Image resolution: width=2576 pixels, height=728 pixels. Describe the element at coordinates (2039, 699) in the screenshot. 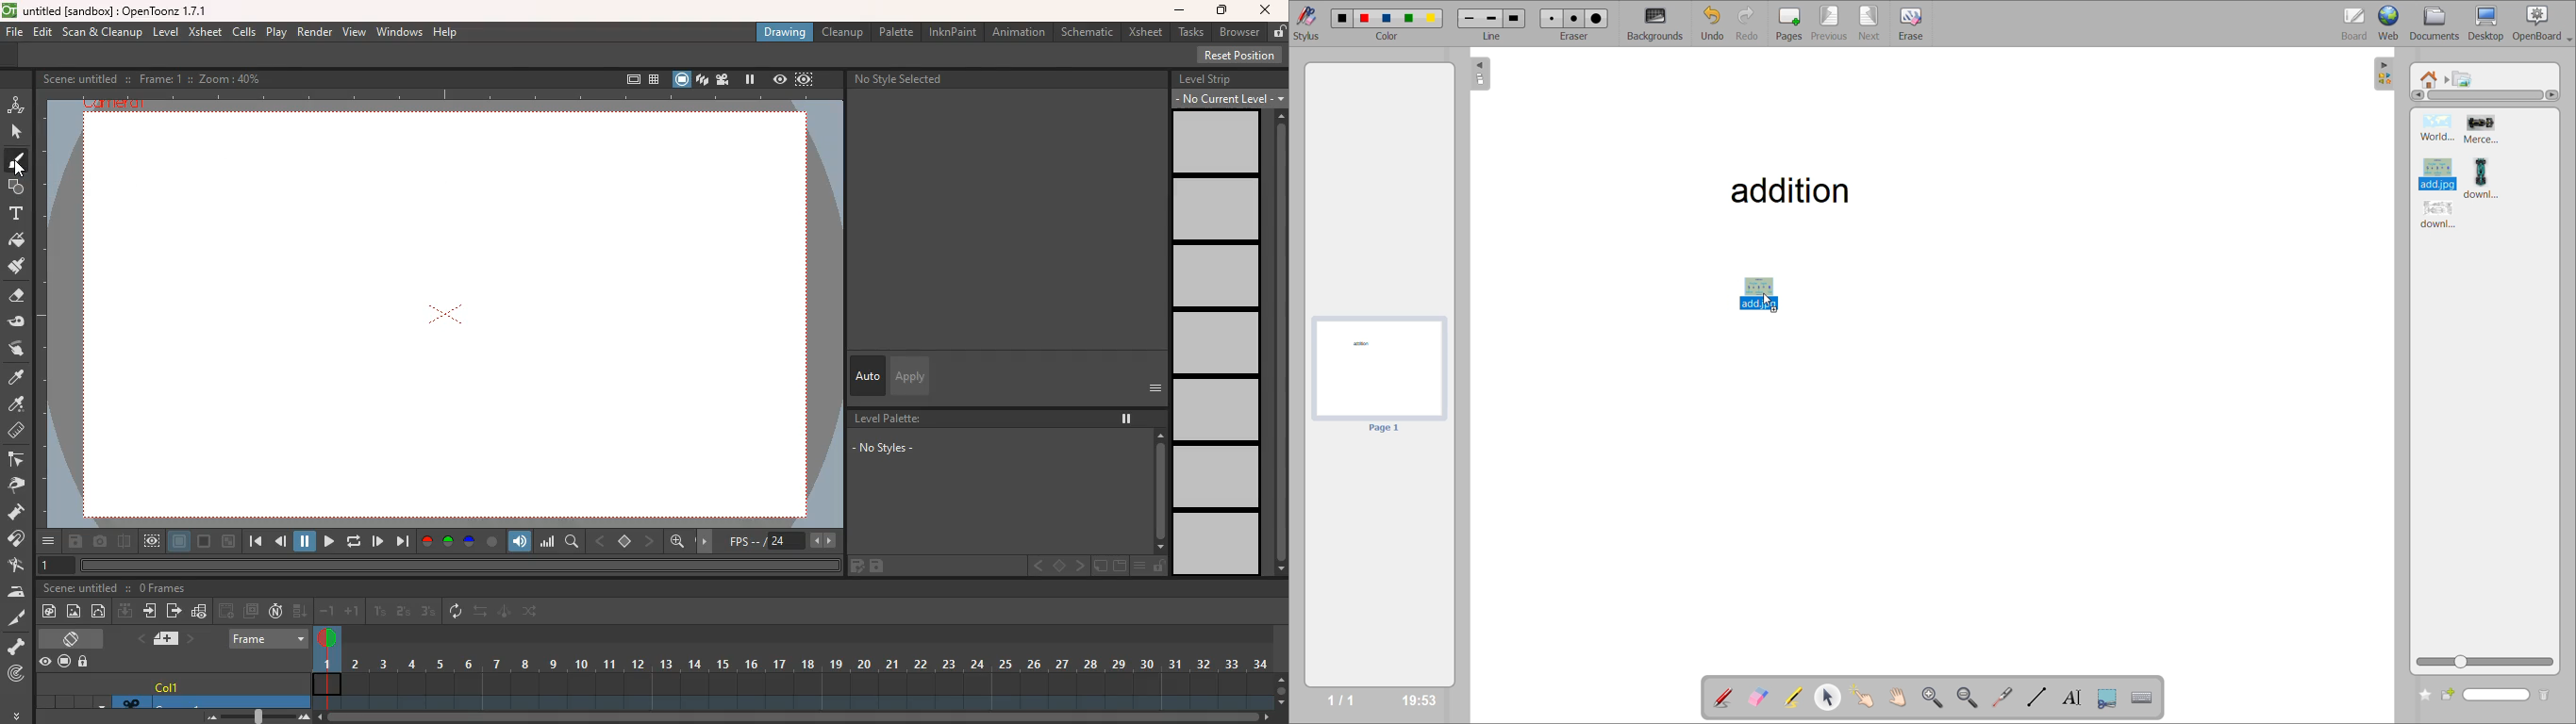

I see `draw lines` at that location.